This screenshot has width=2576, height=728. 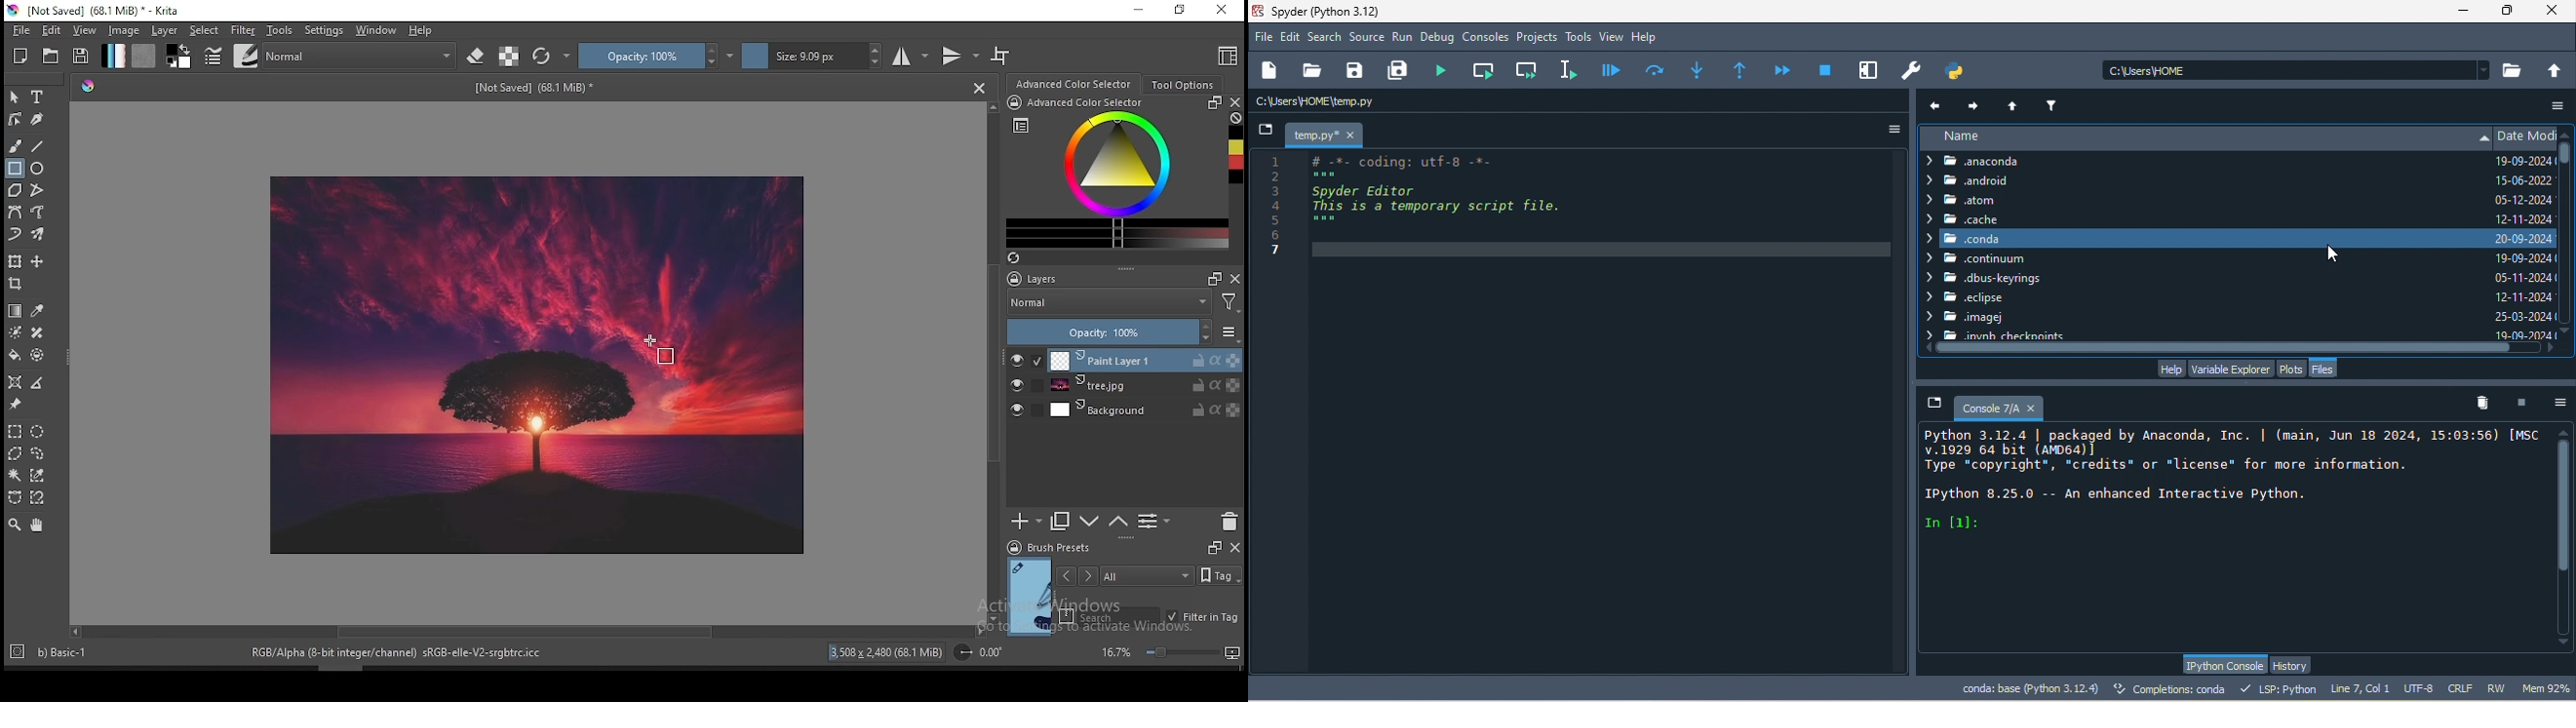 What do you see at coordinates (2054, 103) in the screenshot?
I see `filter` at bounding box center [2054, 103].